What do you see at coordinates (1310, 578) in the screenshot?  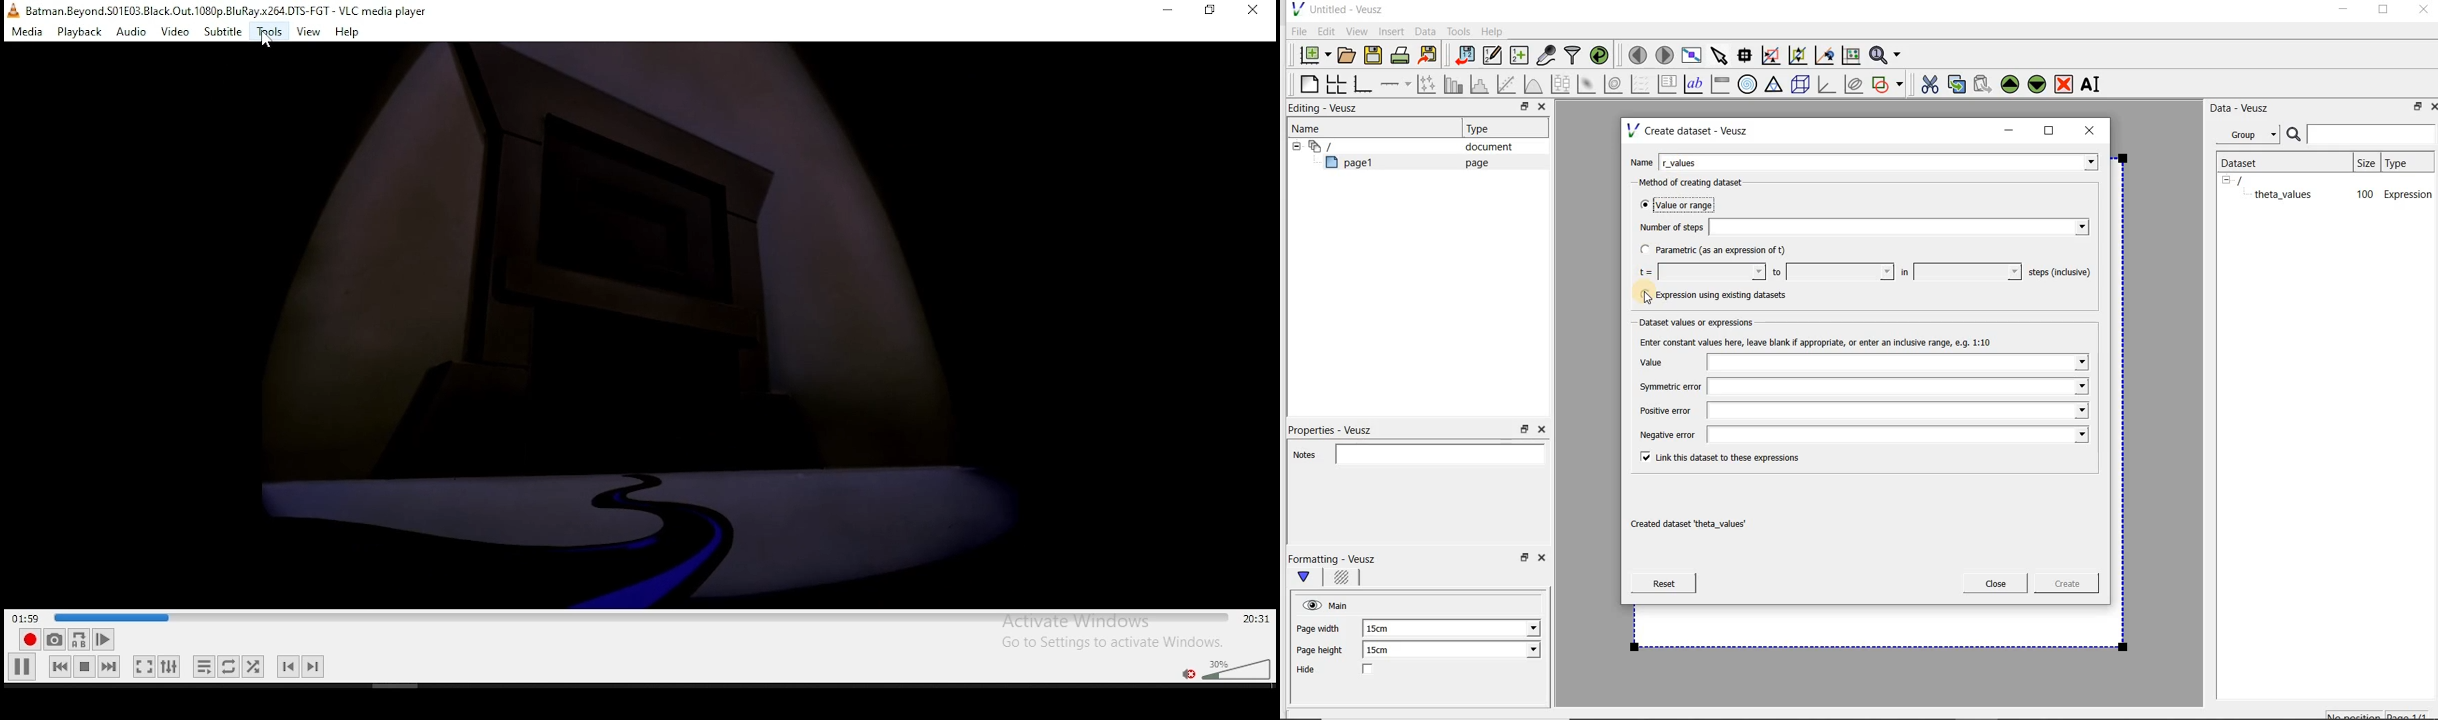 I see `Main formatting` at bounding box center [1310, 578].